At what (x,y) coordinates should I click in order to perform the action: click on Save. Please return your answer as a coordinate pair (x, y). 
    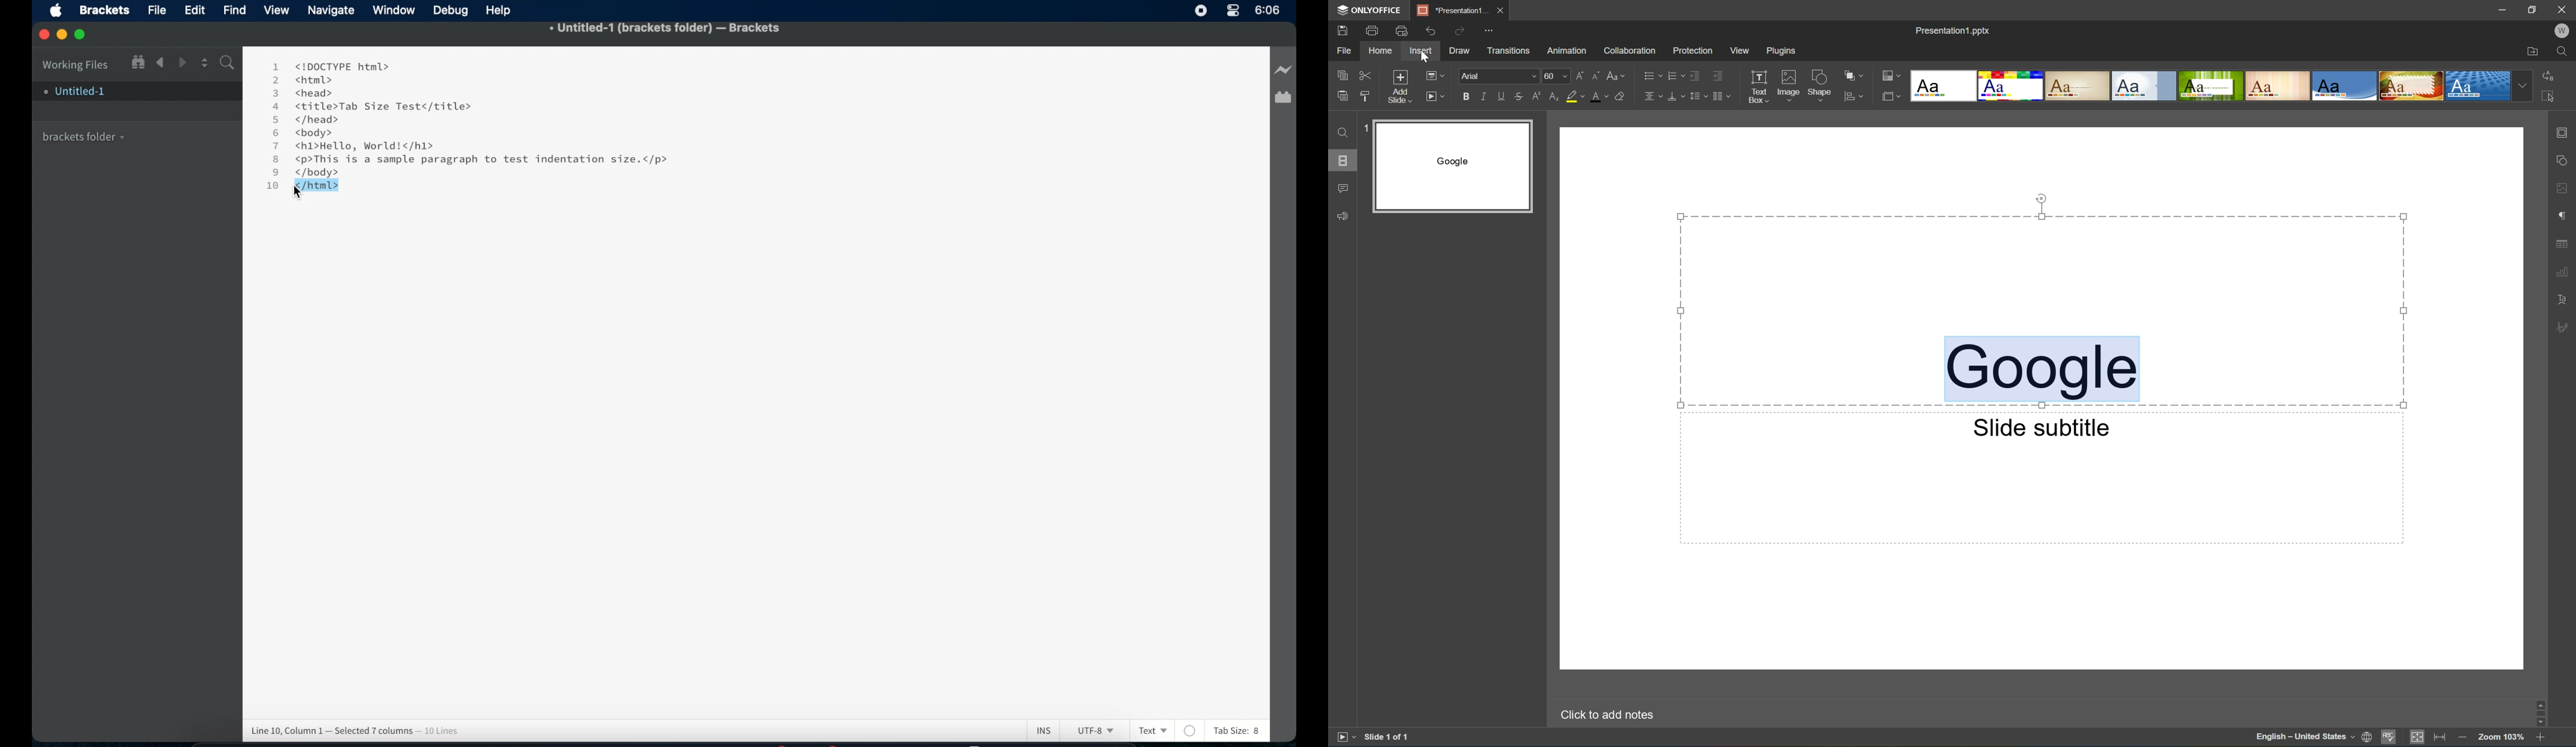
    Looking at the image, I should click on (1342, 31).